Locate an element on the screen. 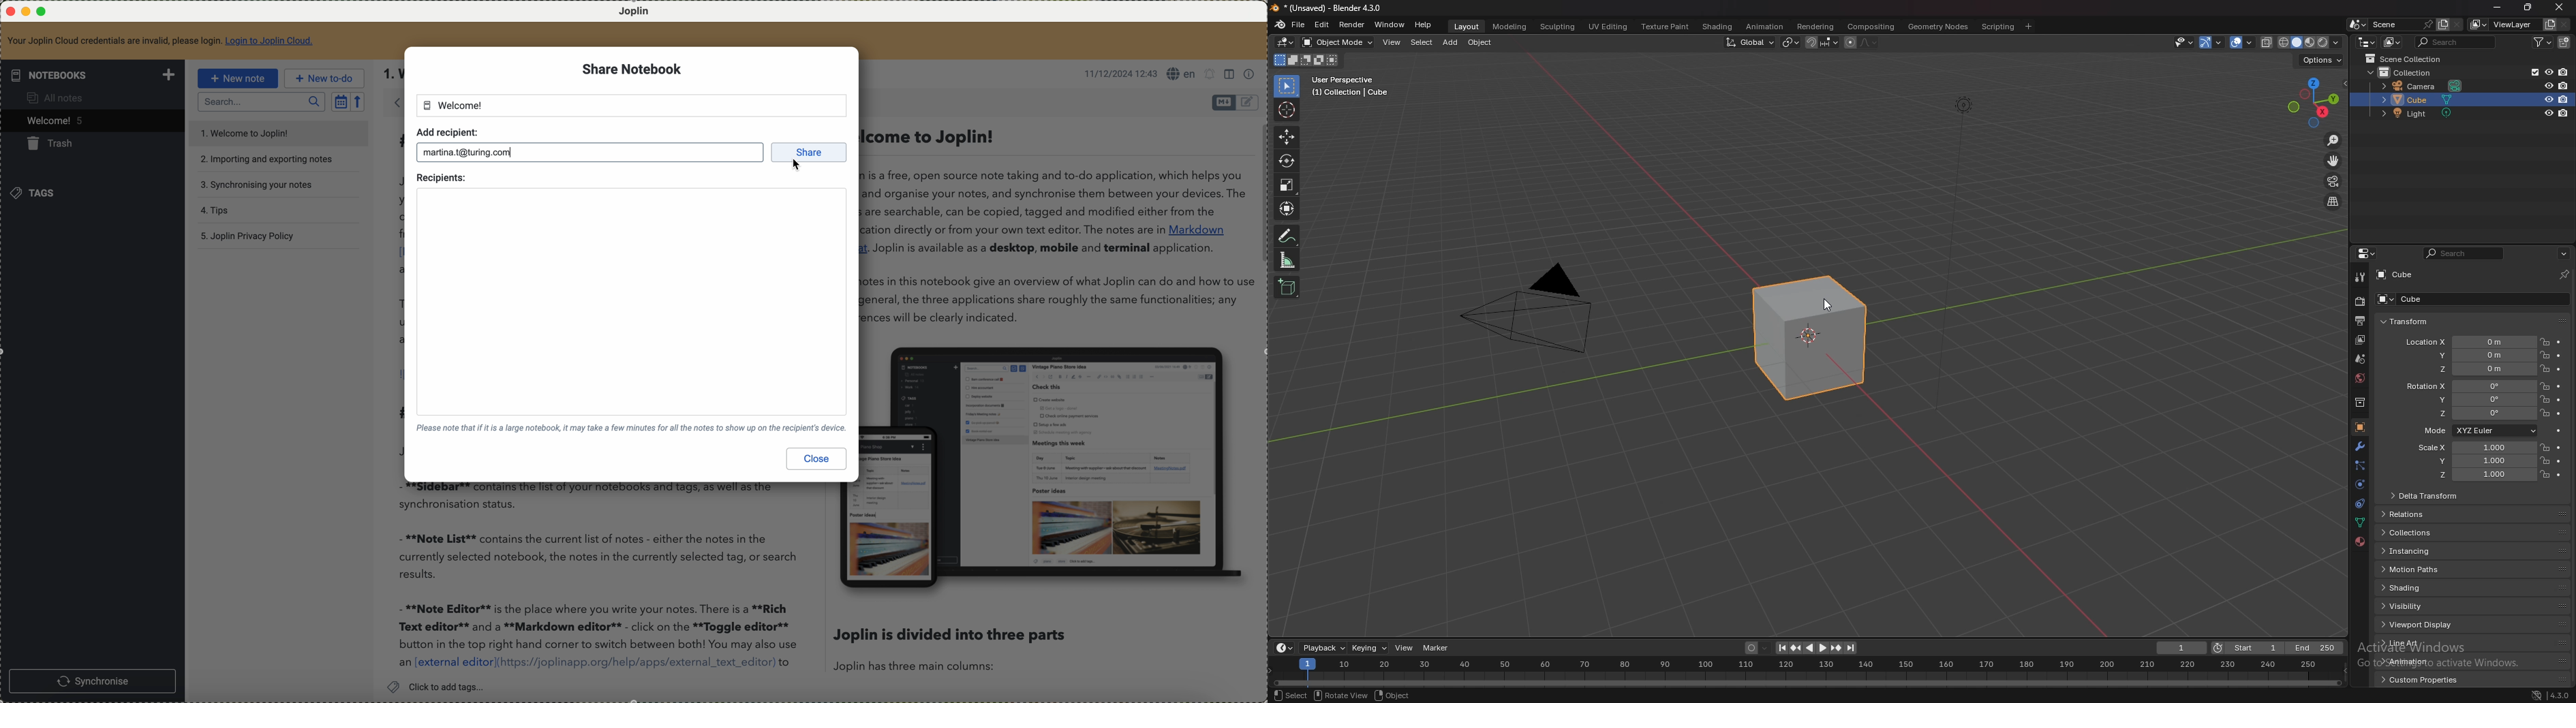 Image resolution: width=2576 pixels, height=728 pixels. motion paths is located at coordinates (2423, 569).